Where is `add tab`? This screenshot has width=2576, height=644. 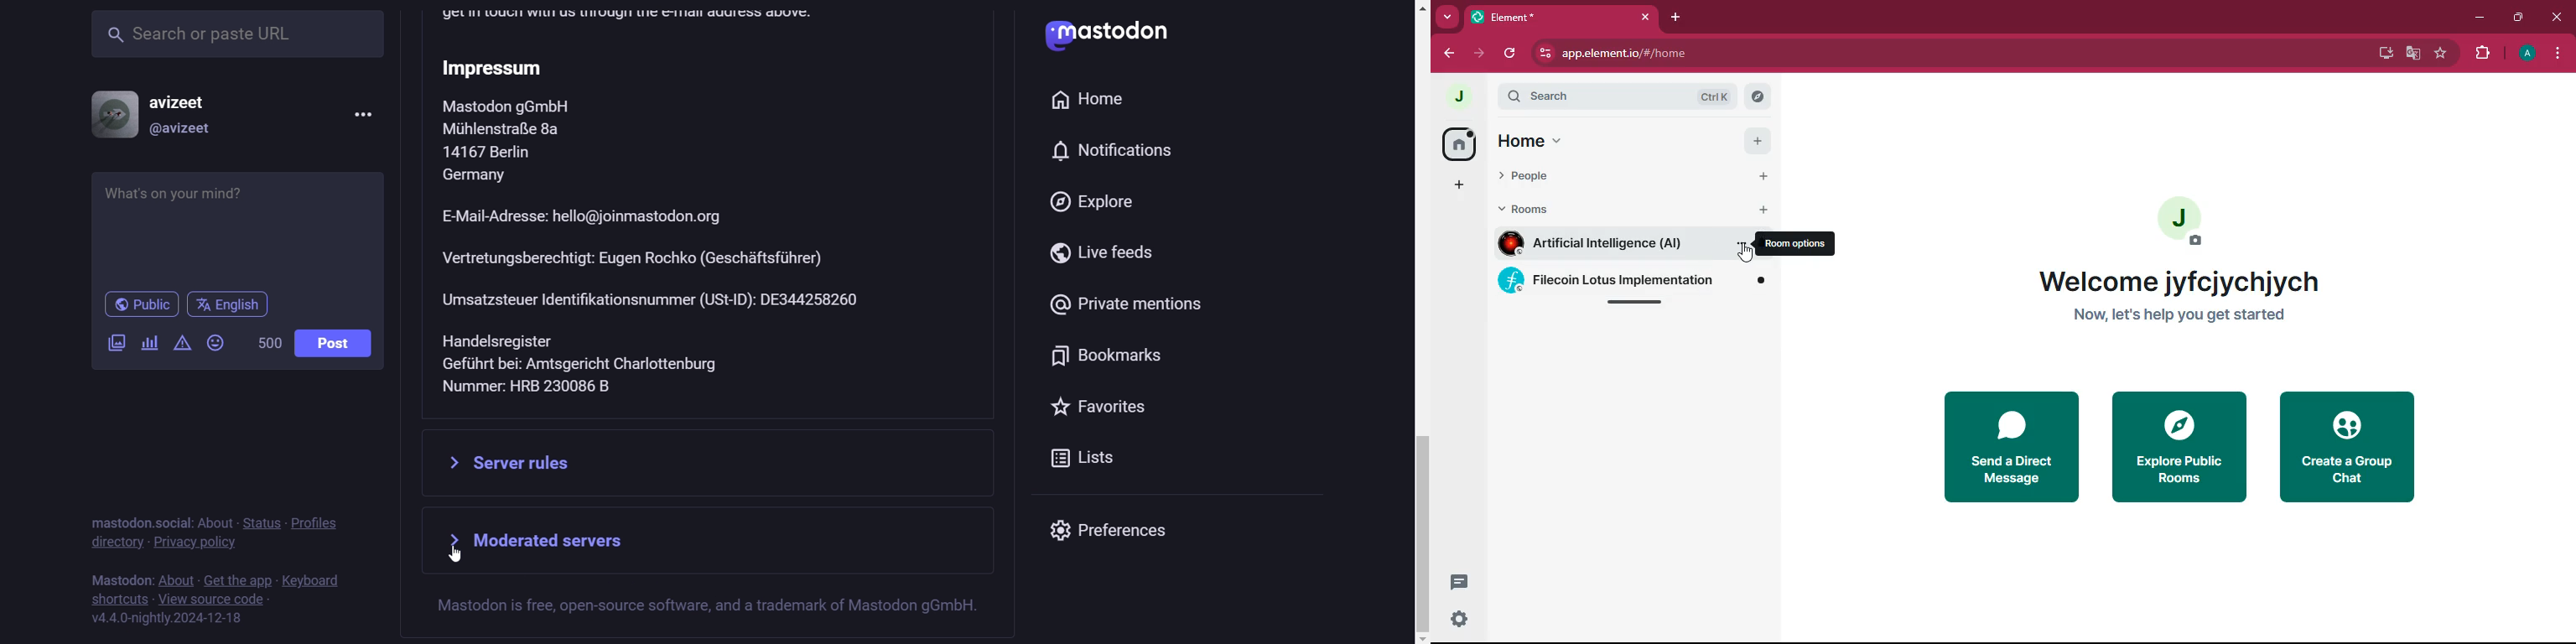 add tab is located at coordinates (1679, 19).